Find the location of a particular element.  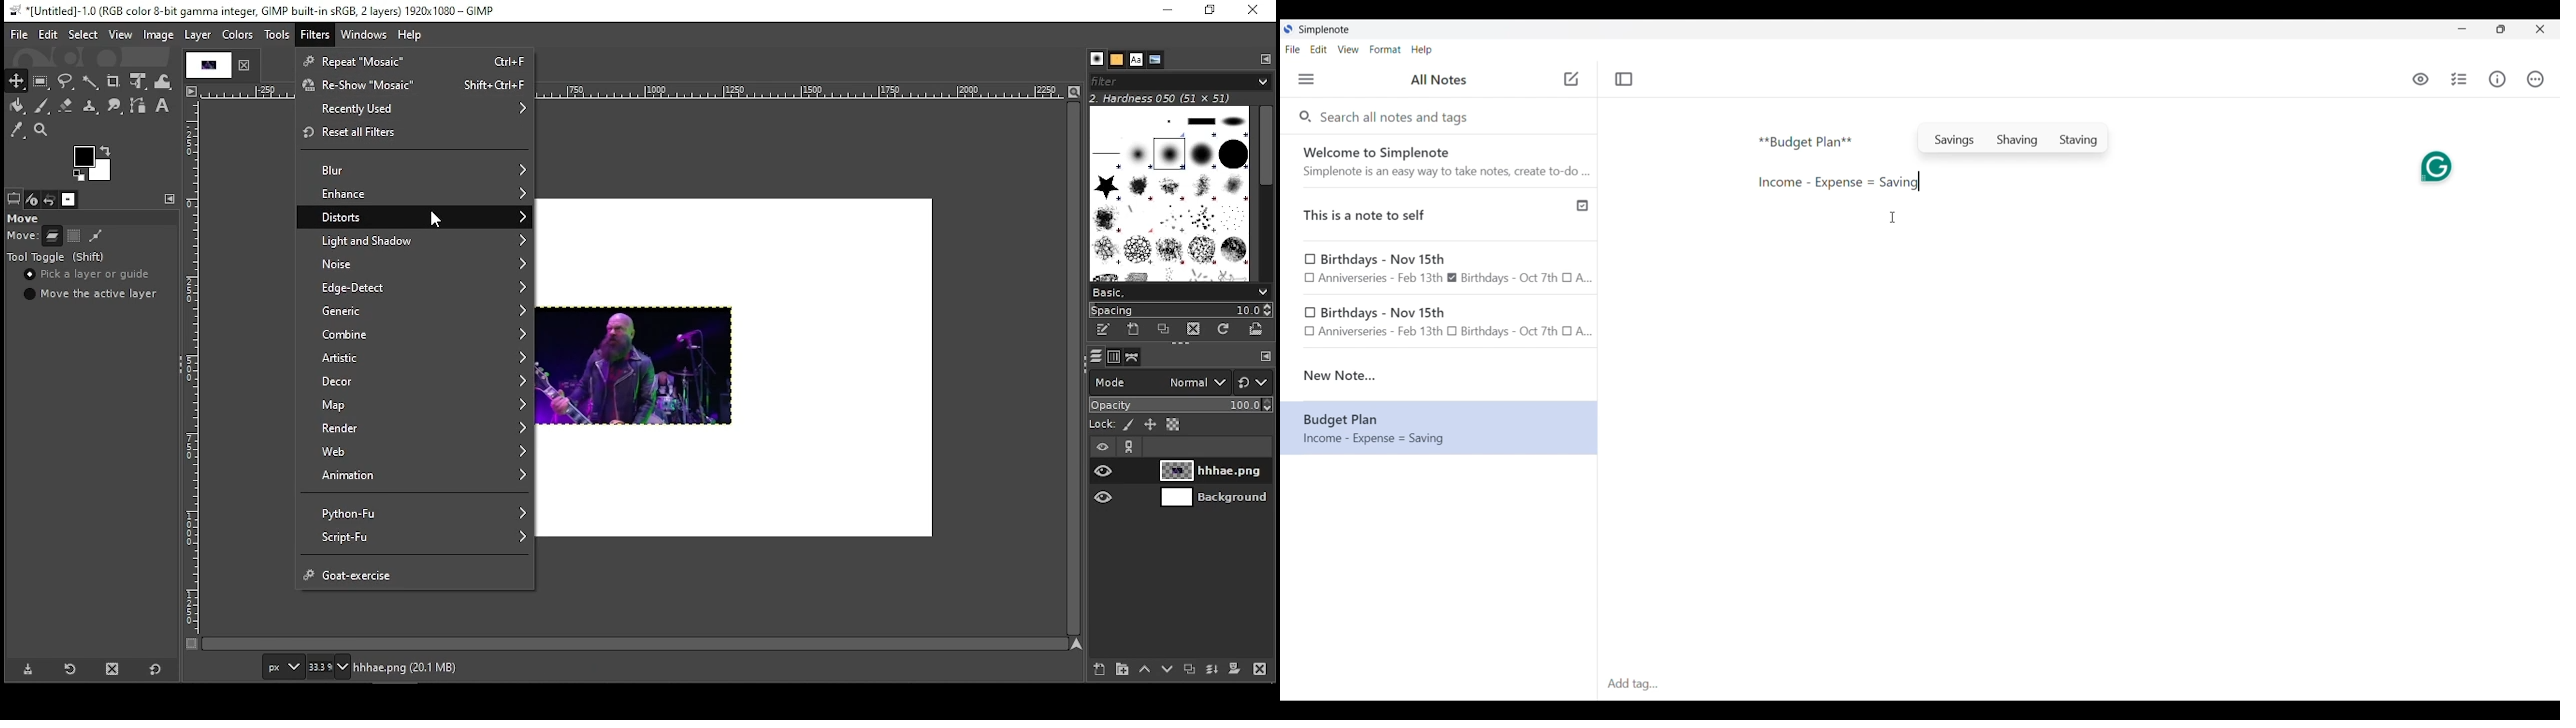

Close interface is located at coordinates (2540, 29).